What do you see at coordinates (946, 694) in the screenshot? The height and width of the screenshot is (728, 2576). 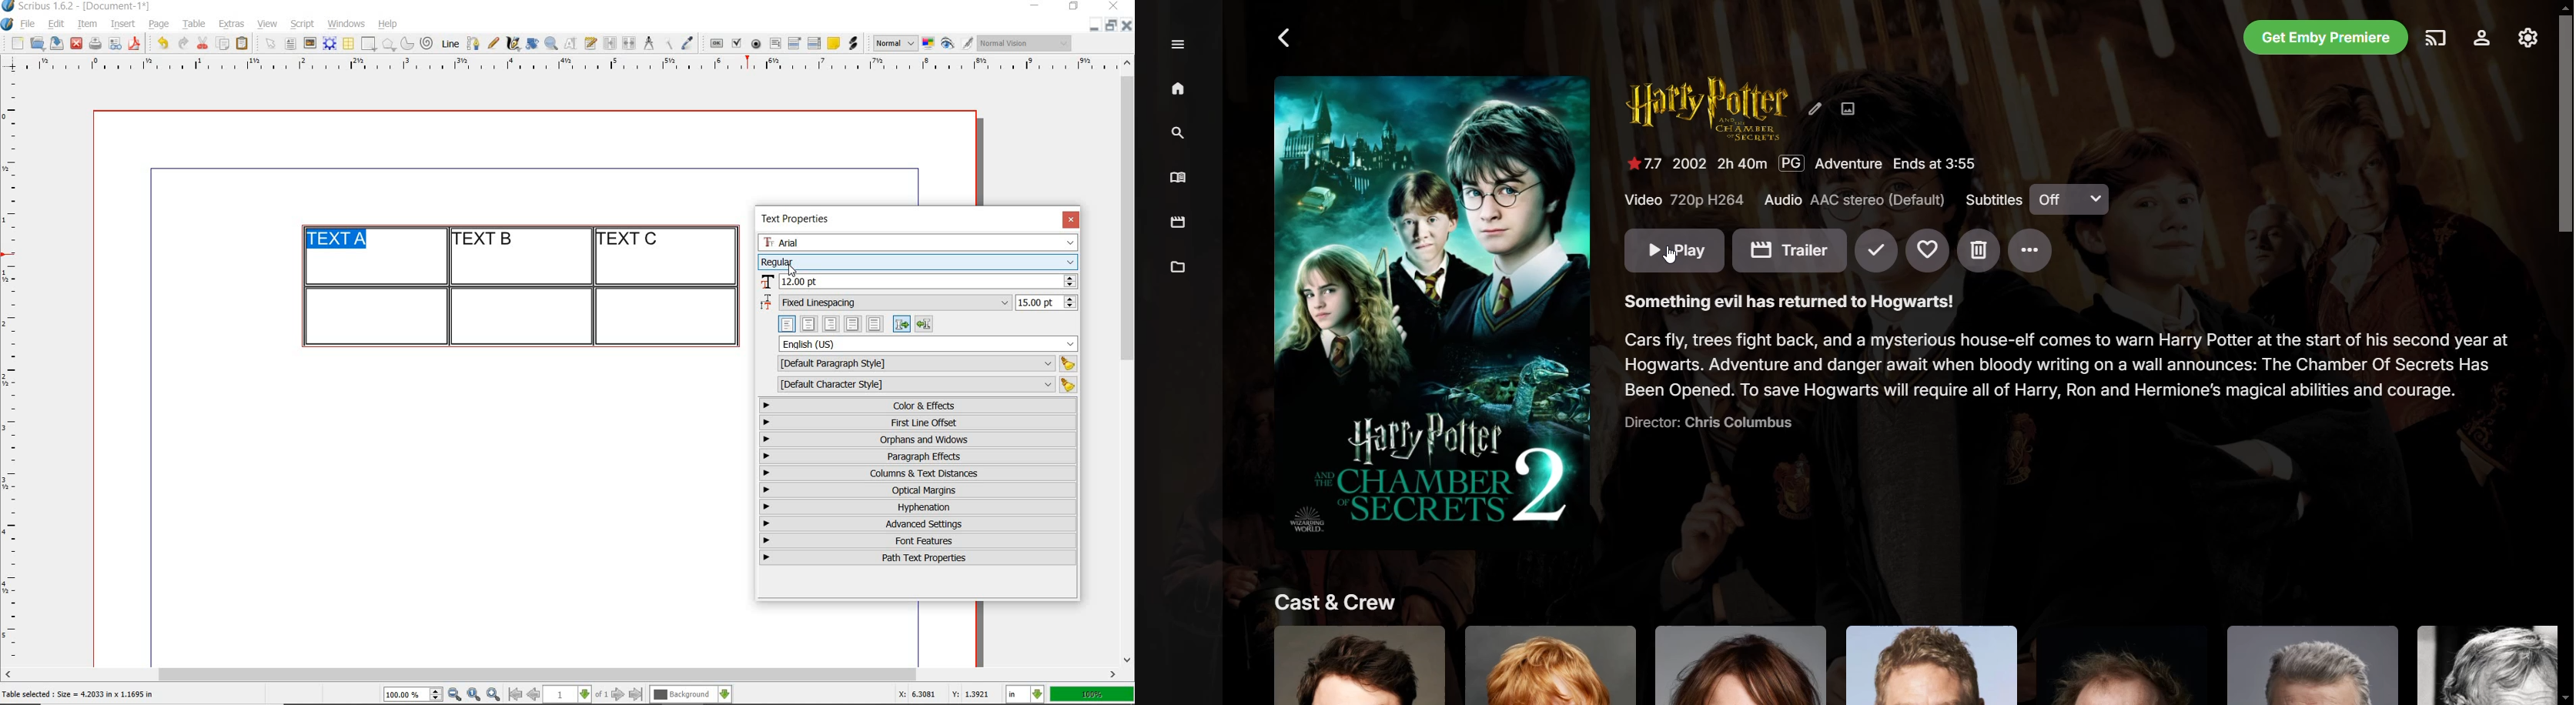 I see `X: 6.3081 Y: 1.3921` at bounding box center [946, 694].